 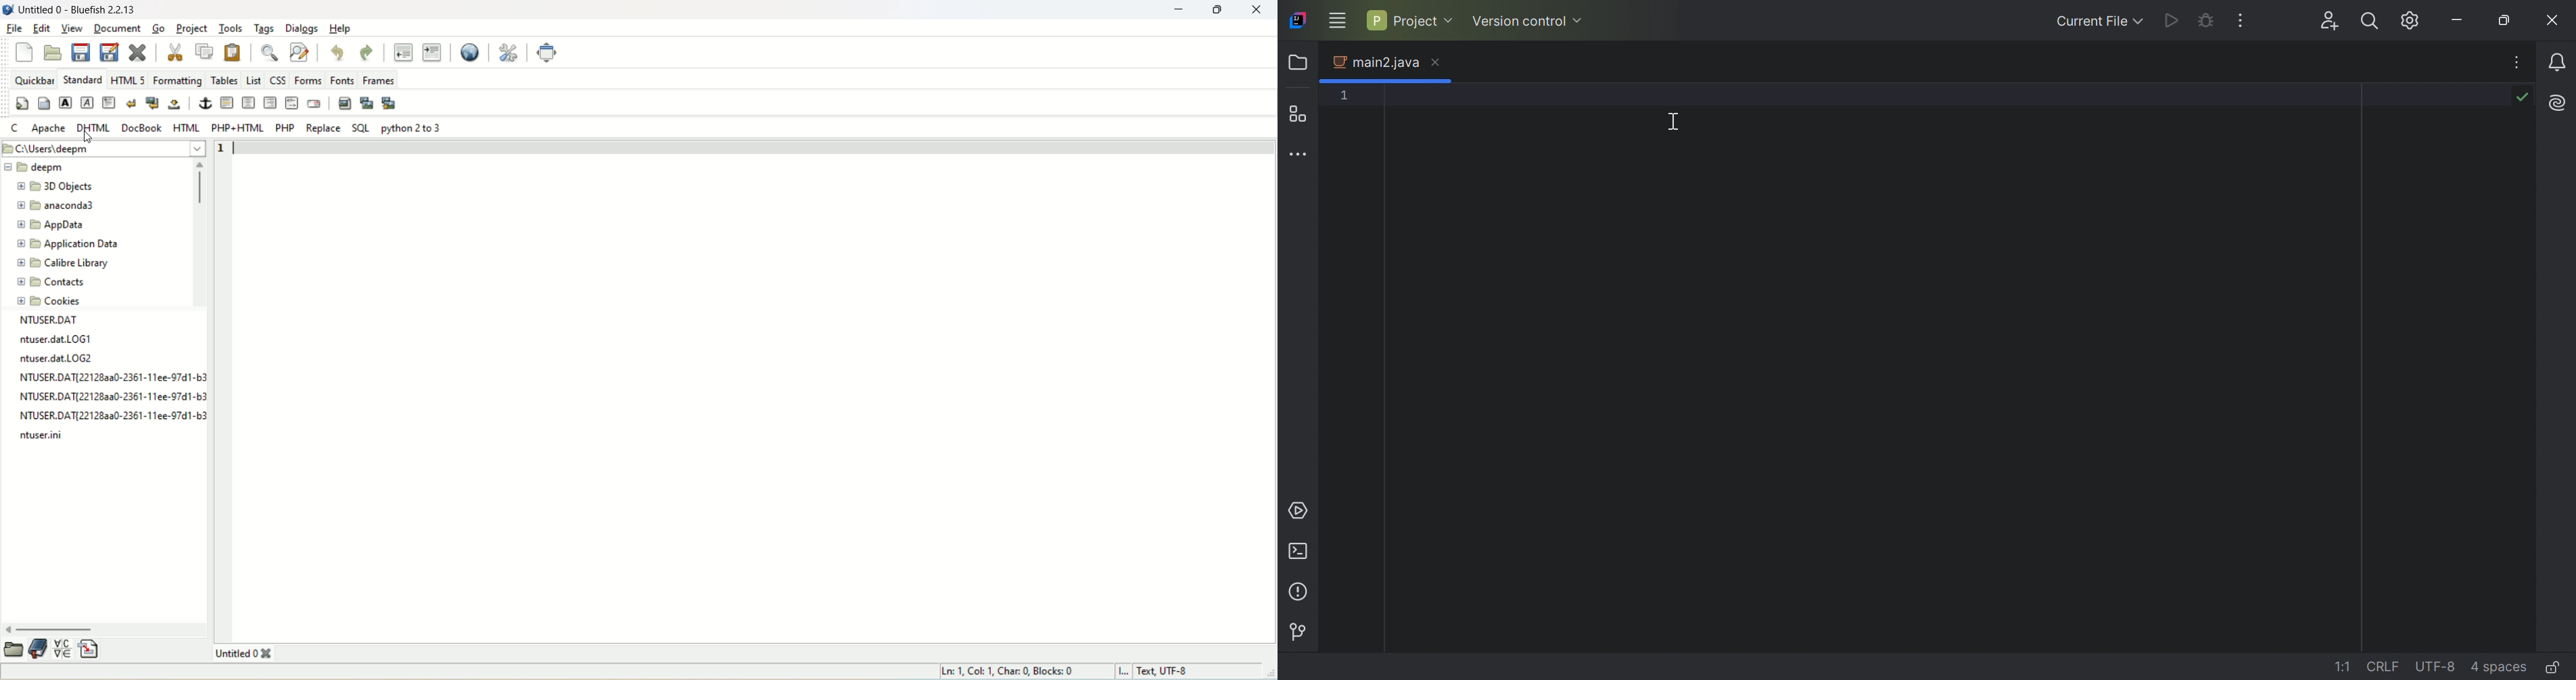 What do you see at coordinates (77, 11) in the screenshot?
I see `title` at bounding box center [77, 11].